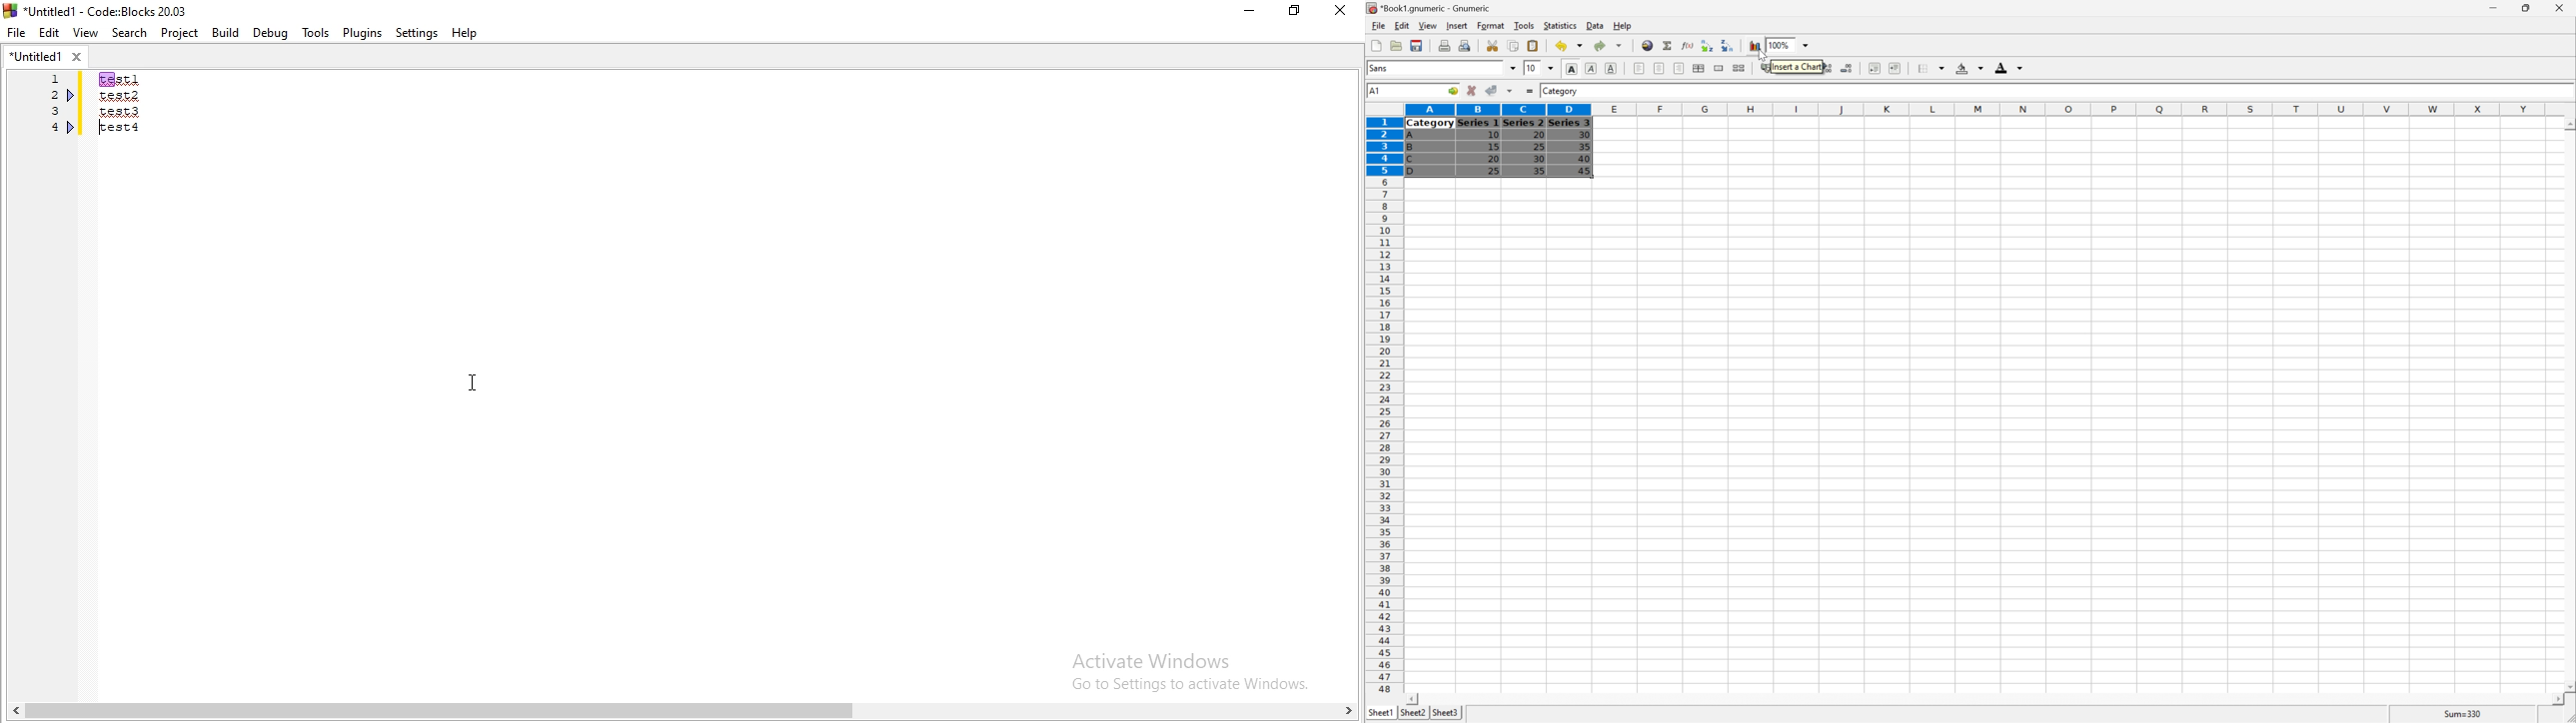 The width and height of the screenshot is (2576, 728). What do you see at coordinates (1755, 45) in the screenshot?
I see `Insert a chart` at bounding box center [1755, 45].